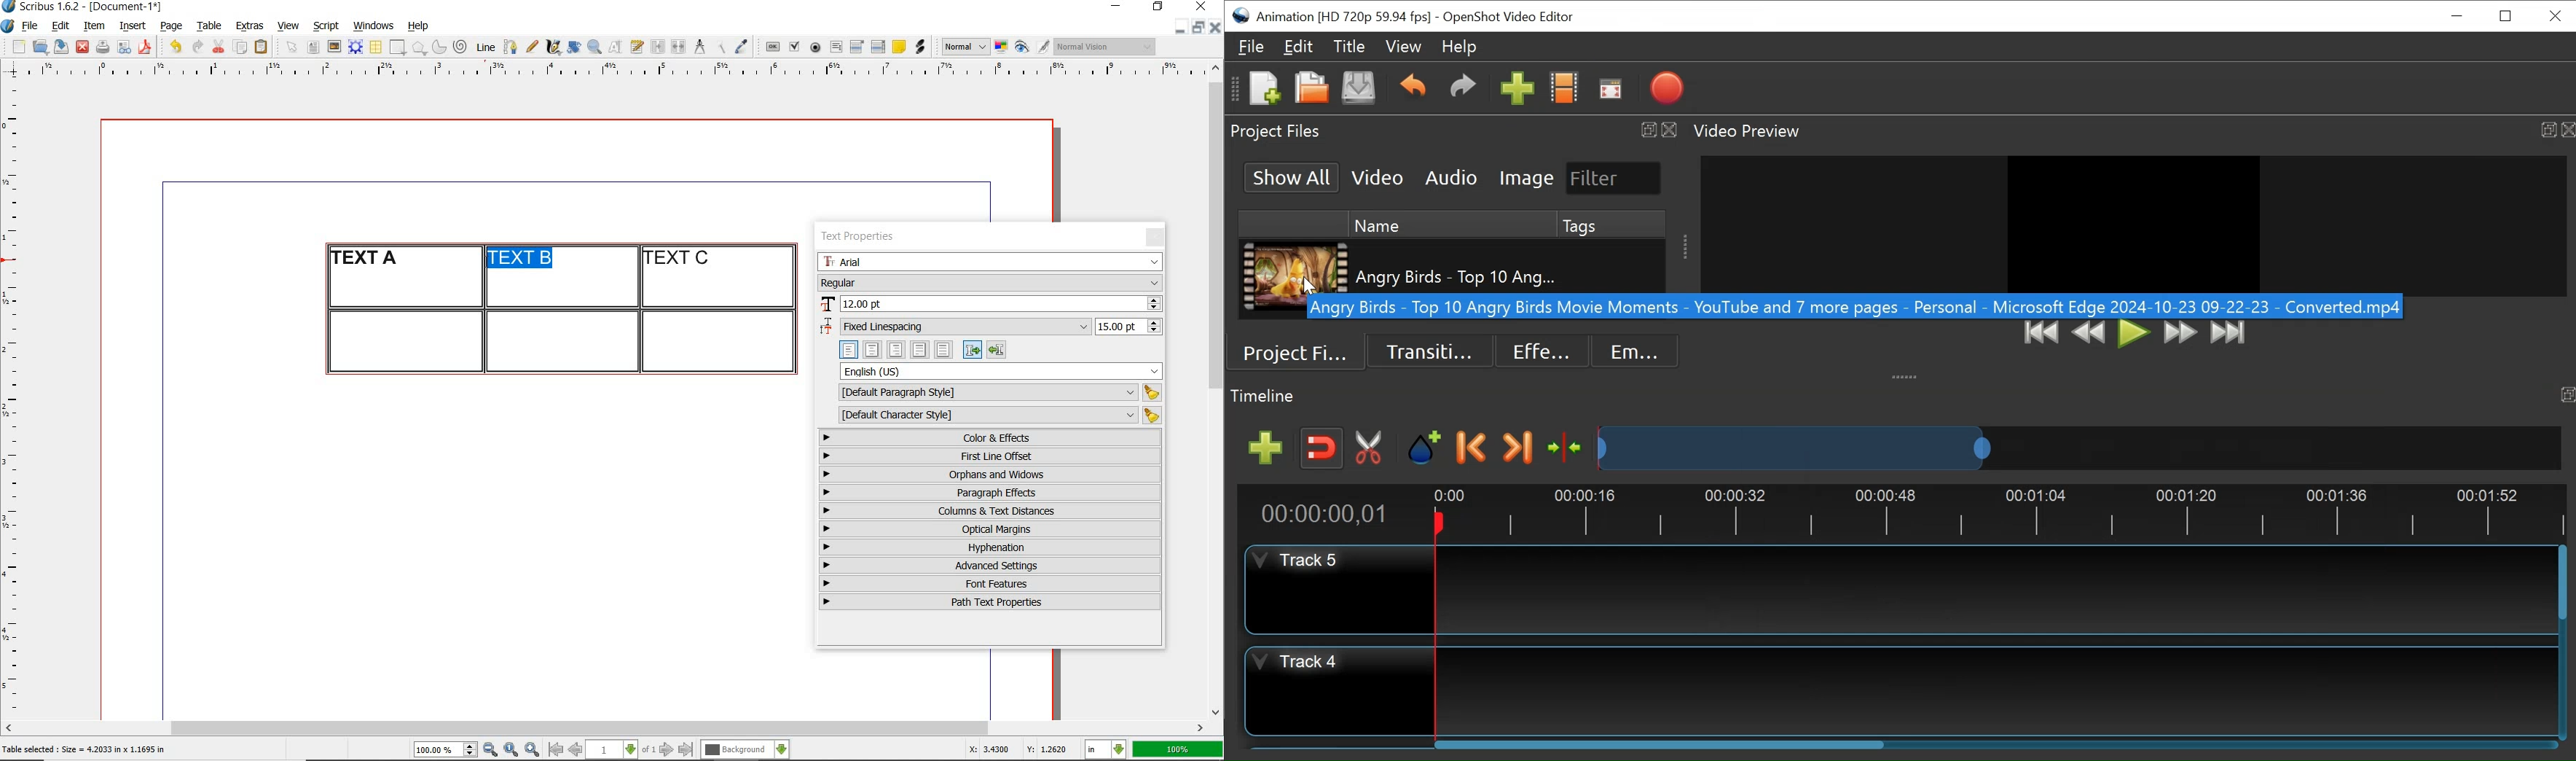 The height and width of the screenshot is (784, 2576). I want to click on Fullscreen, so click(1610, 89).